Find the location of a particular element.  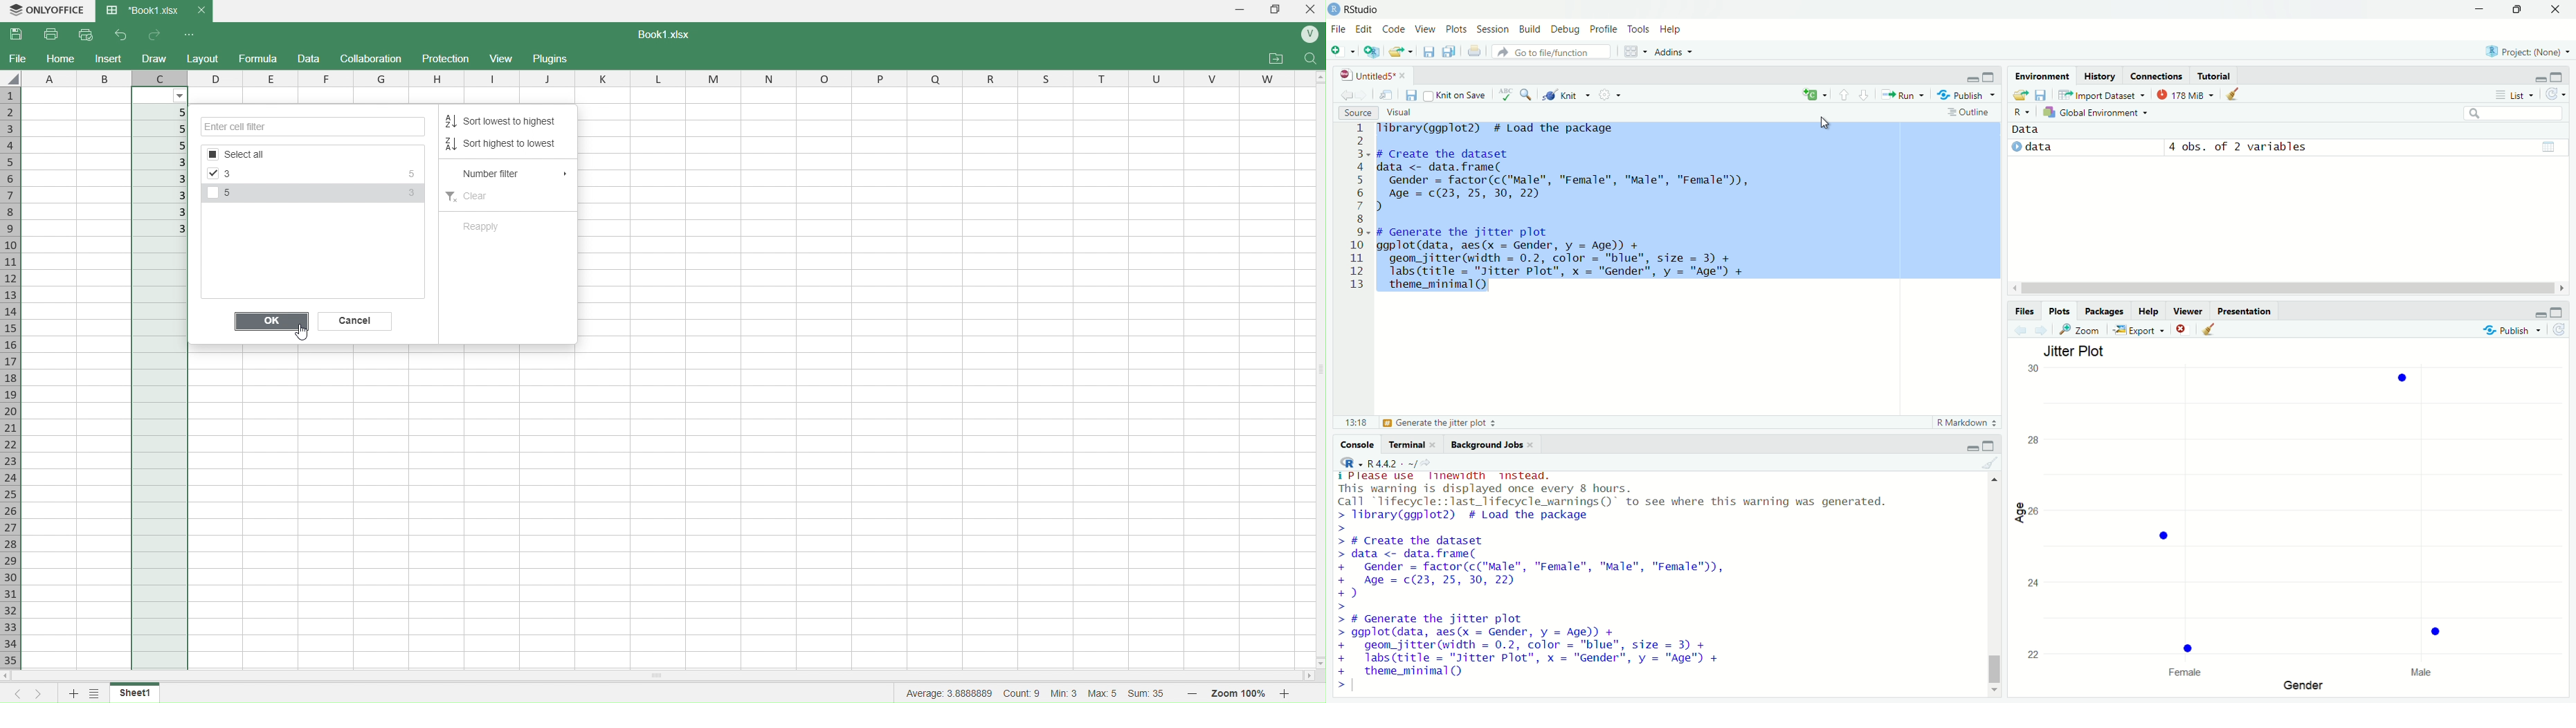

maximize is located at coordinates (2562, 311).